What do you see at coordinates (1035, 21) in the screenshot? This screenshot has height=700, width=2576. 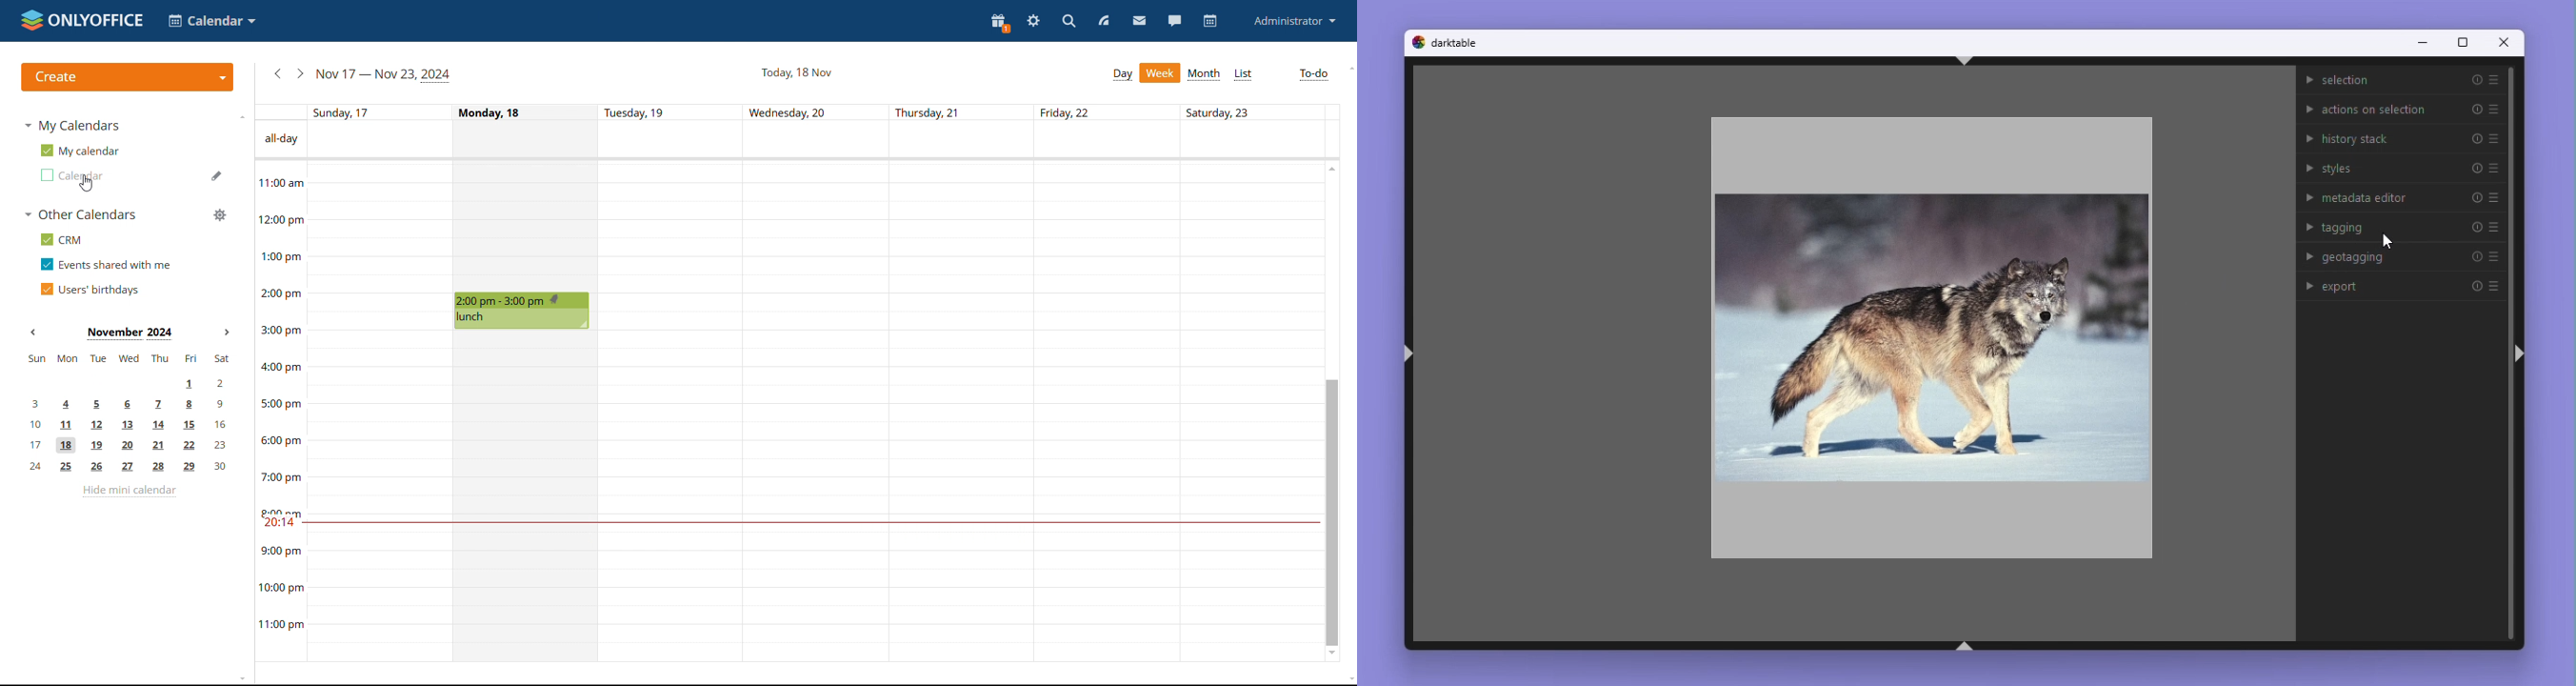 I see `settings` at bounding box center [1035, 21].